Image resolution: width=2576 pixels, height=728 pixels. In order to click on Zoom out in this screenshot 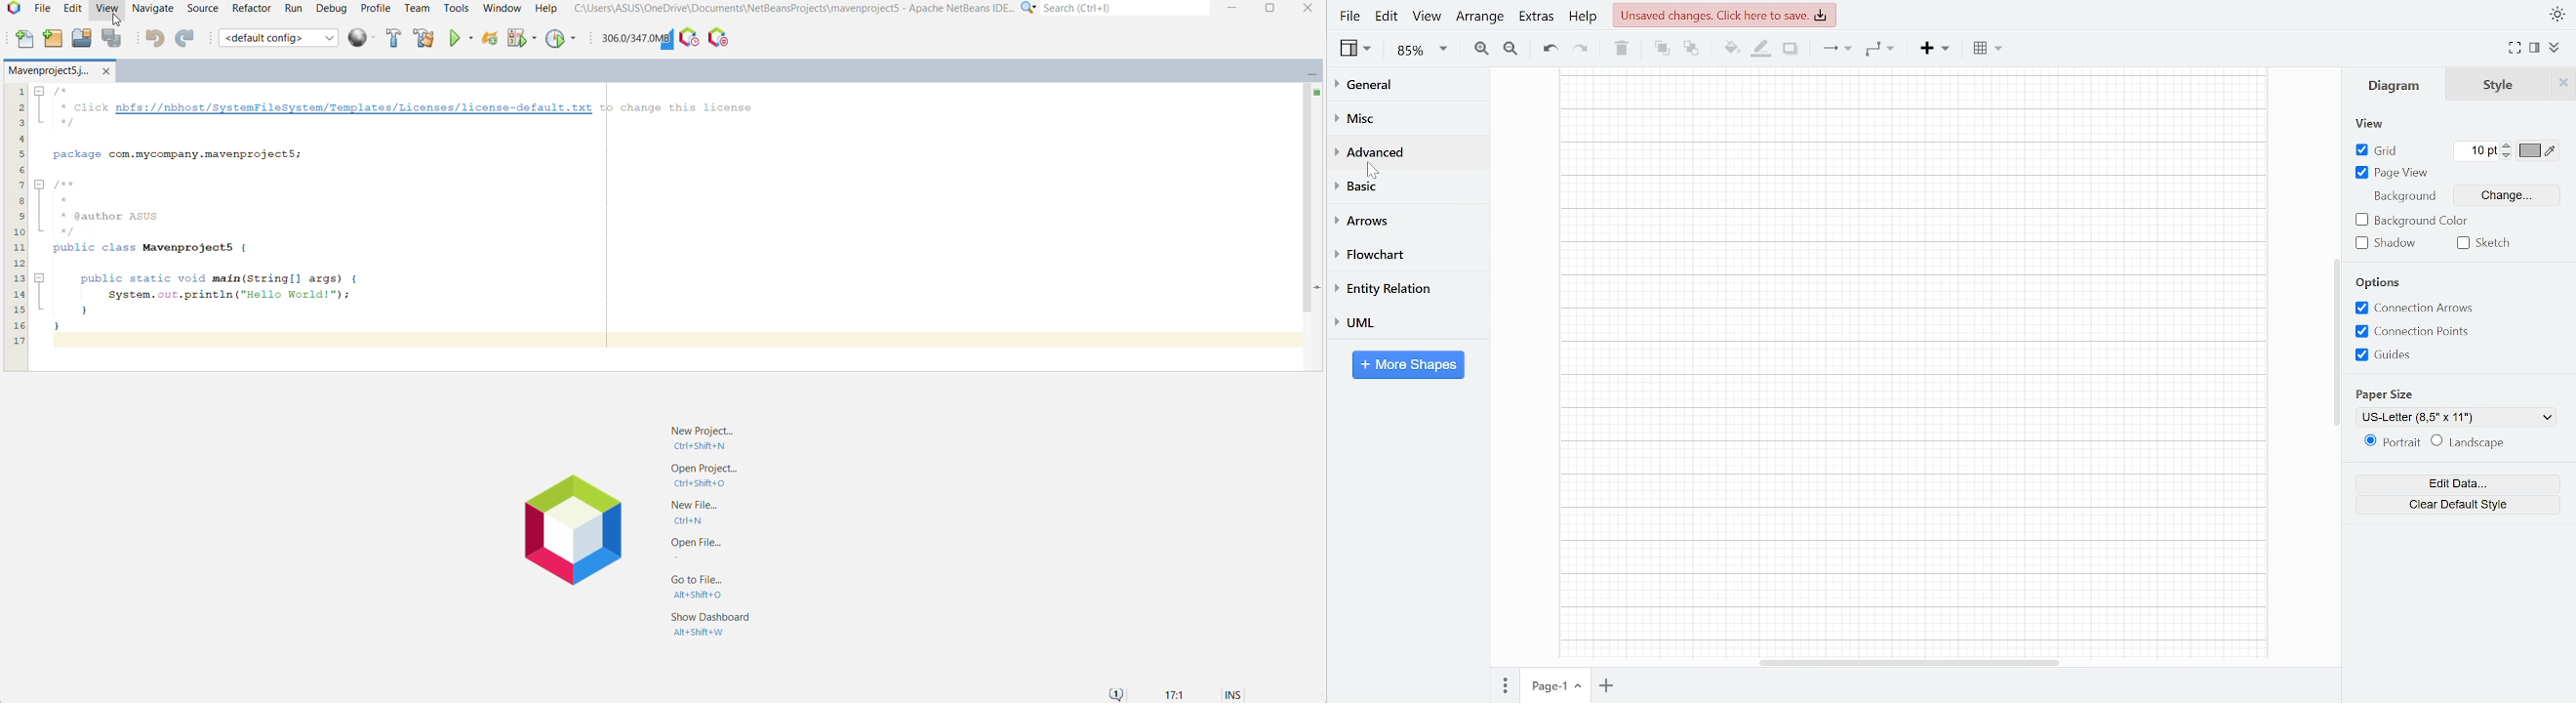, I will do `click(1509, 49)`.